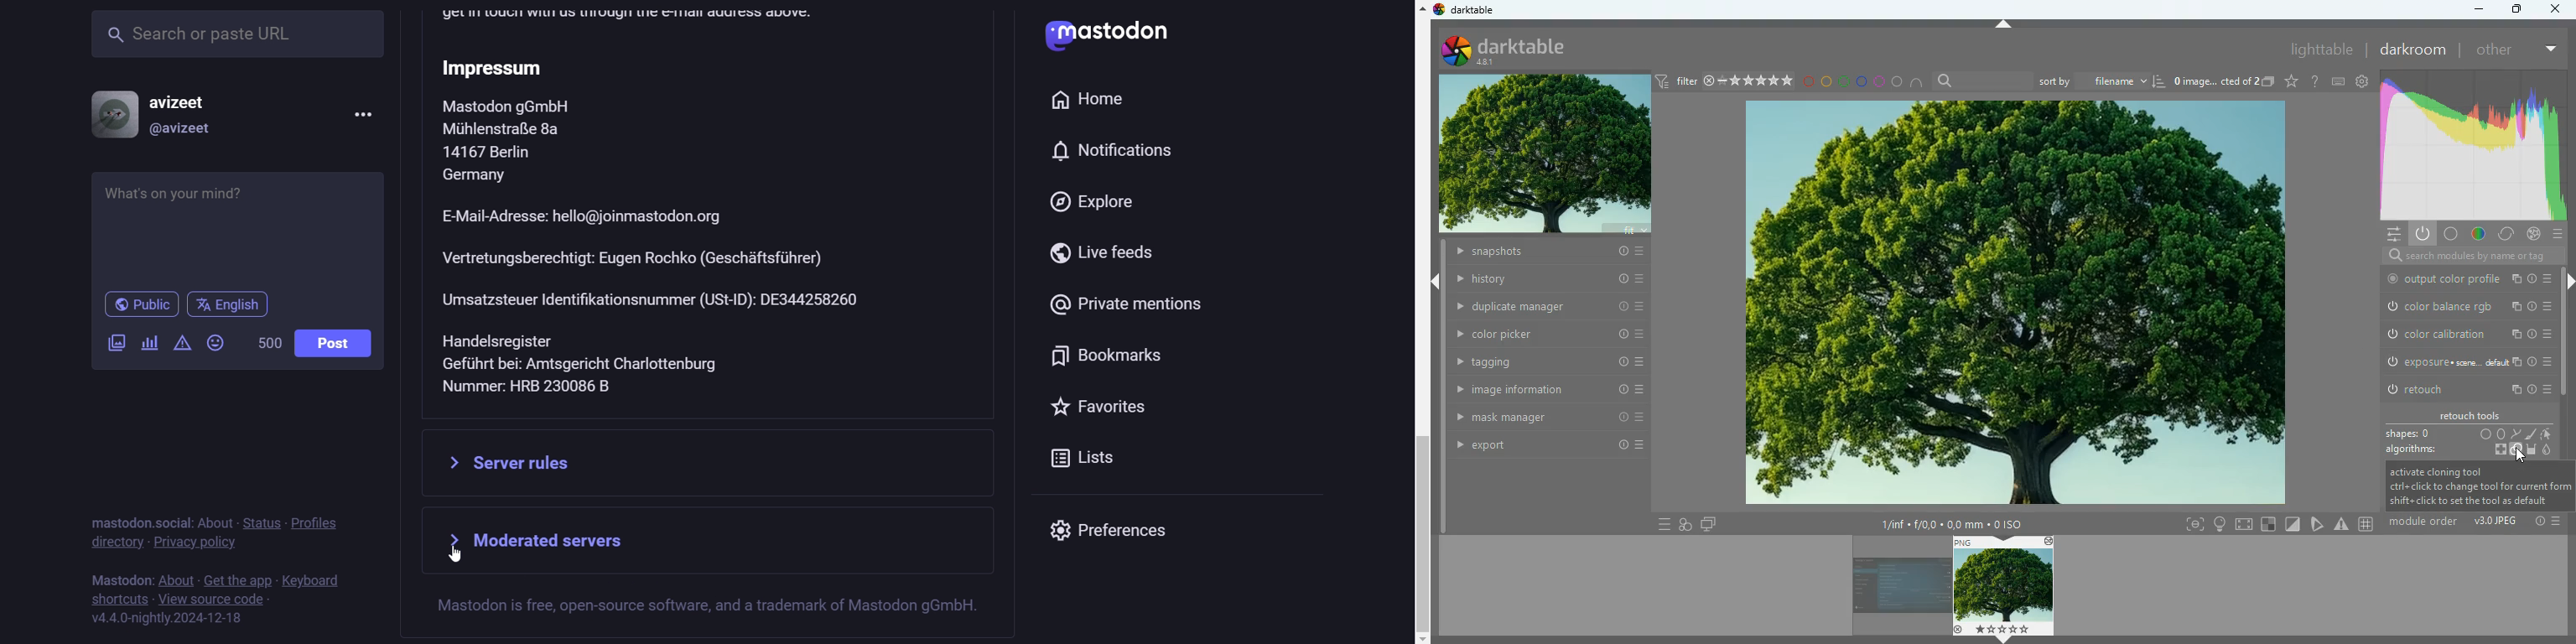 This screenshot has width=2576, height=644. I want to click on username, so click(186, 98).